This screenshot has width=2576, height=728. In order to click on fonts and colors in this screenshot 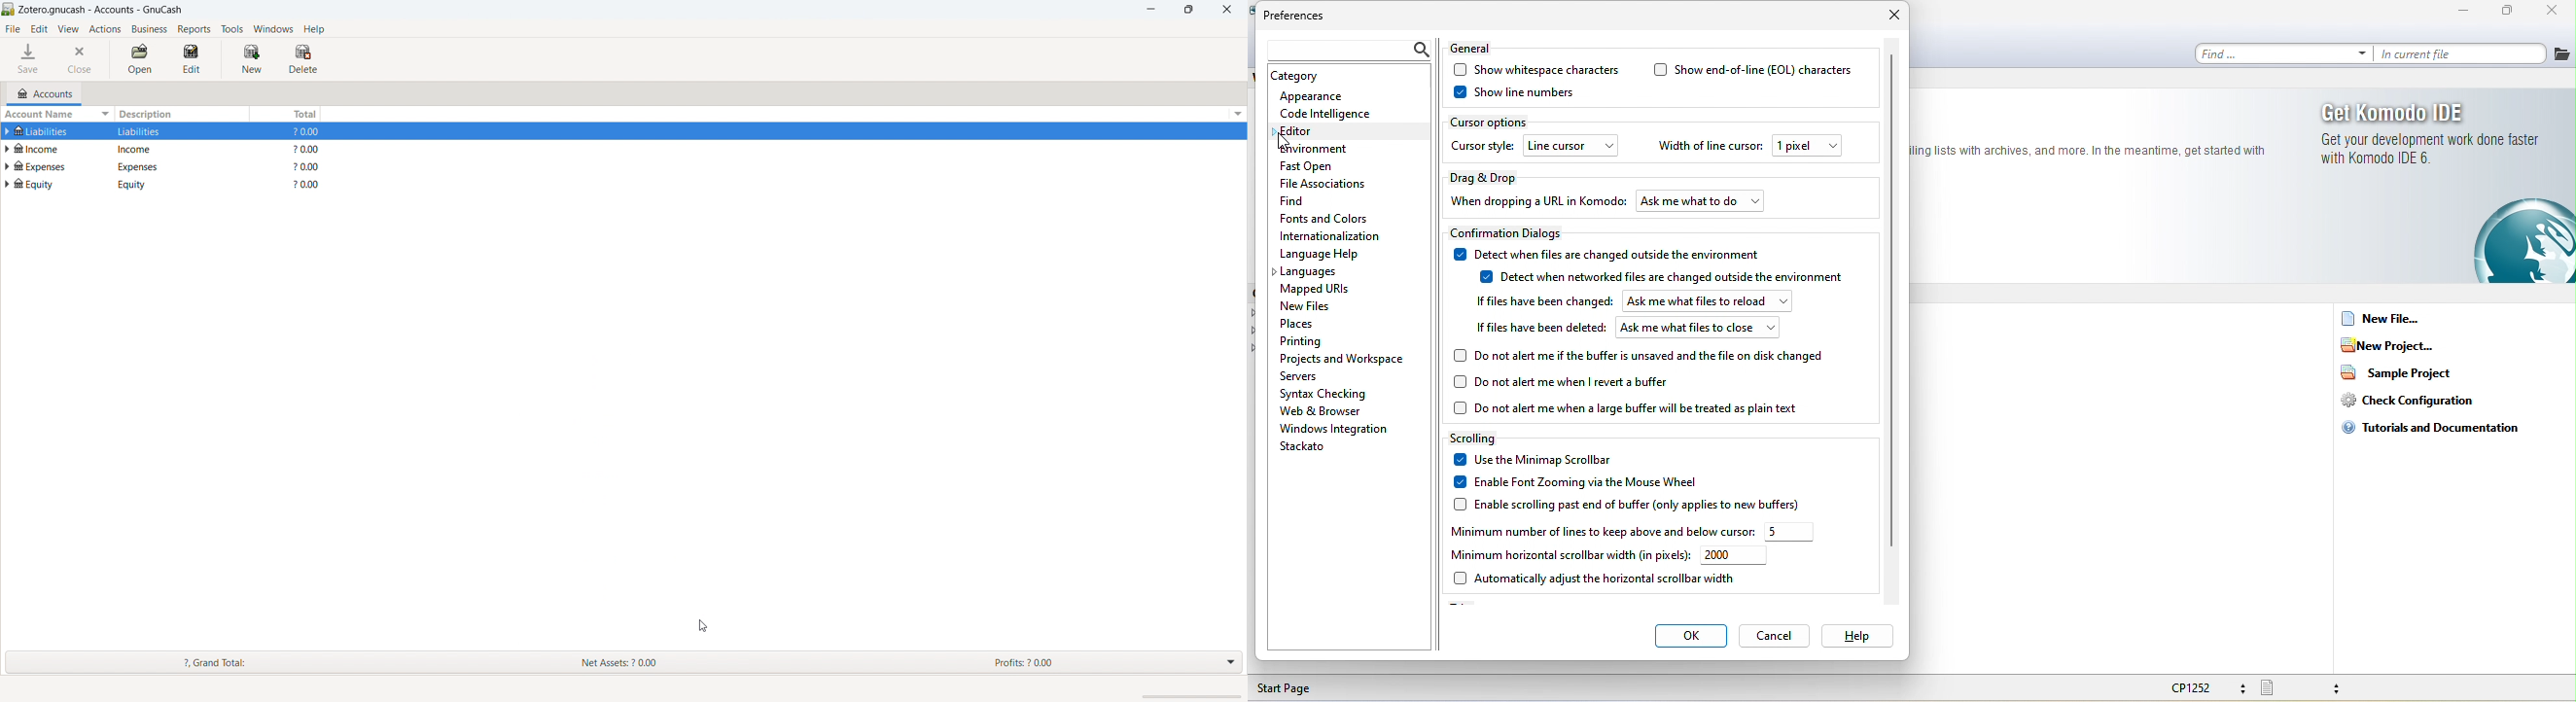, I will do `click(1331, 217)`.